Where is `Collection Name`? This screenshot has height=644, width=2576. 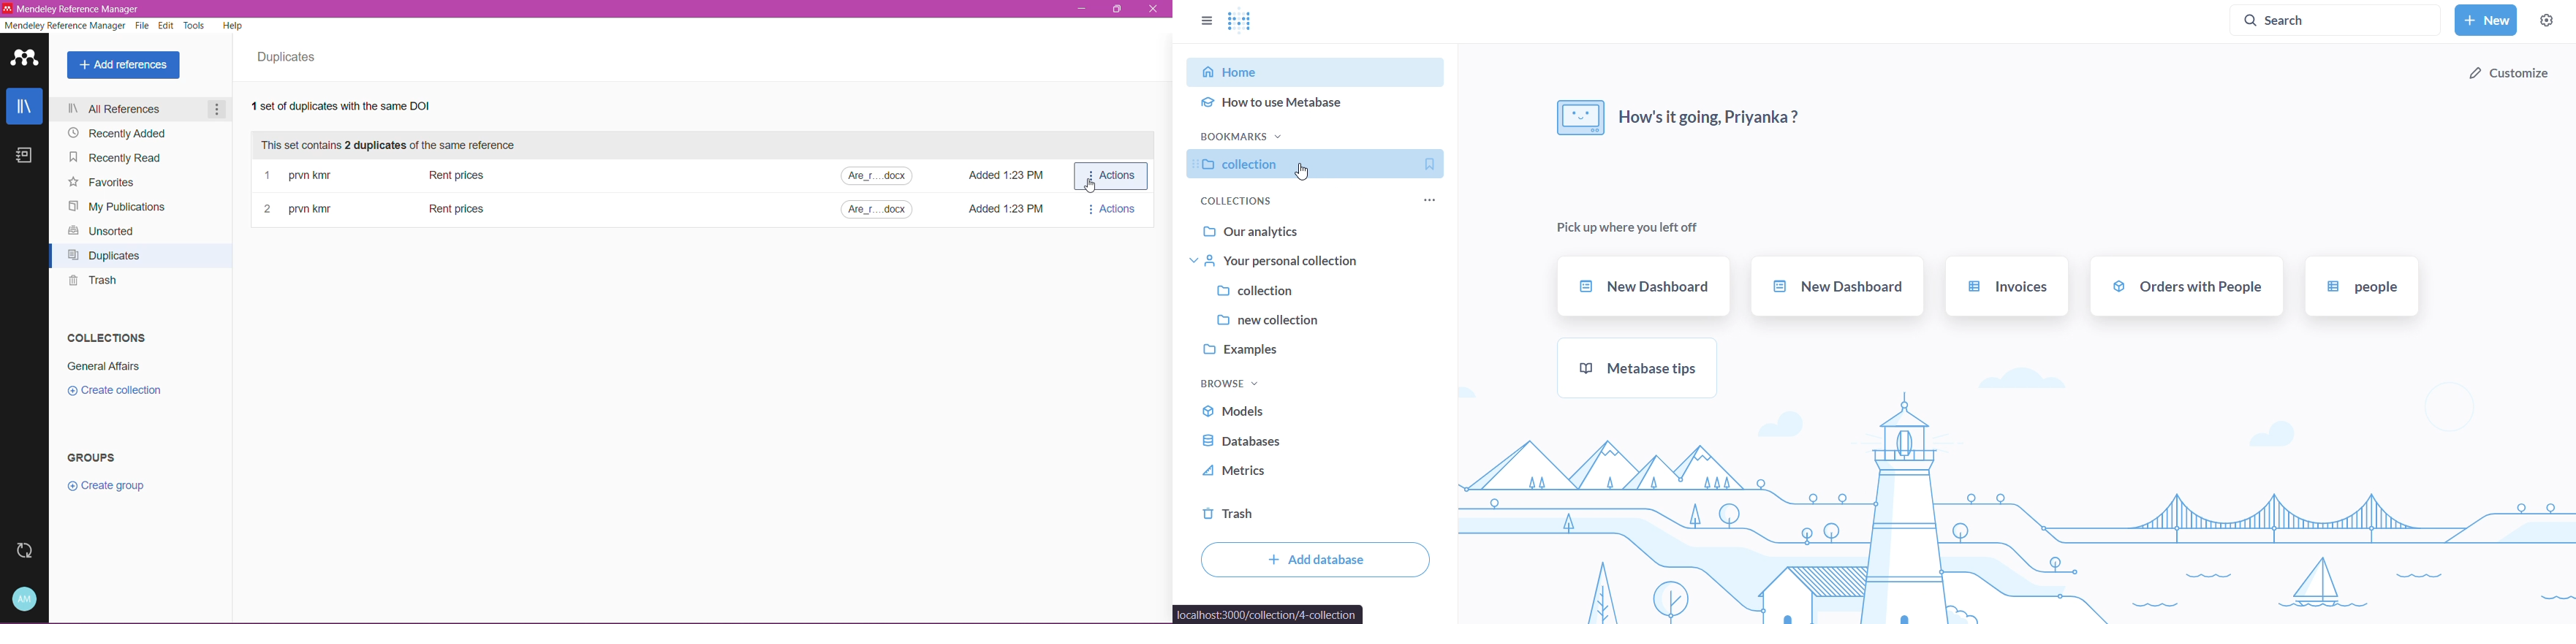
Collection Name is located at coordinates (103, 368).